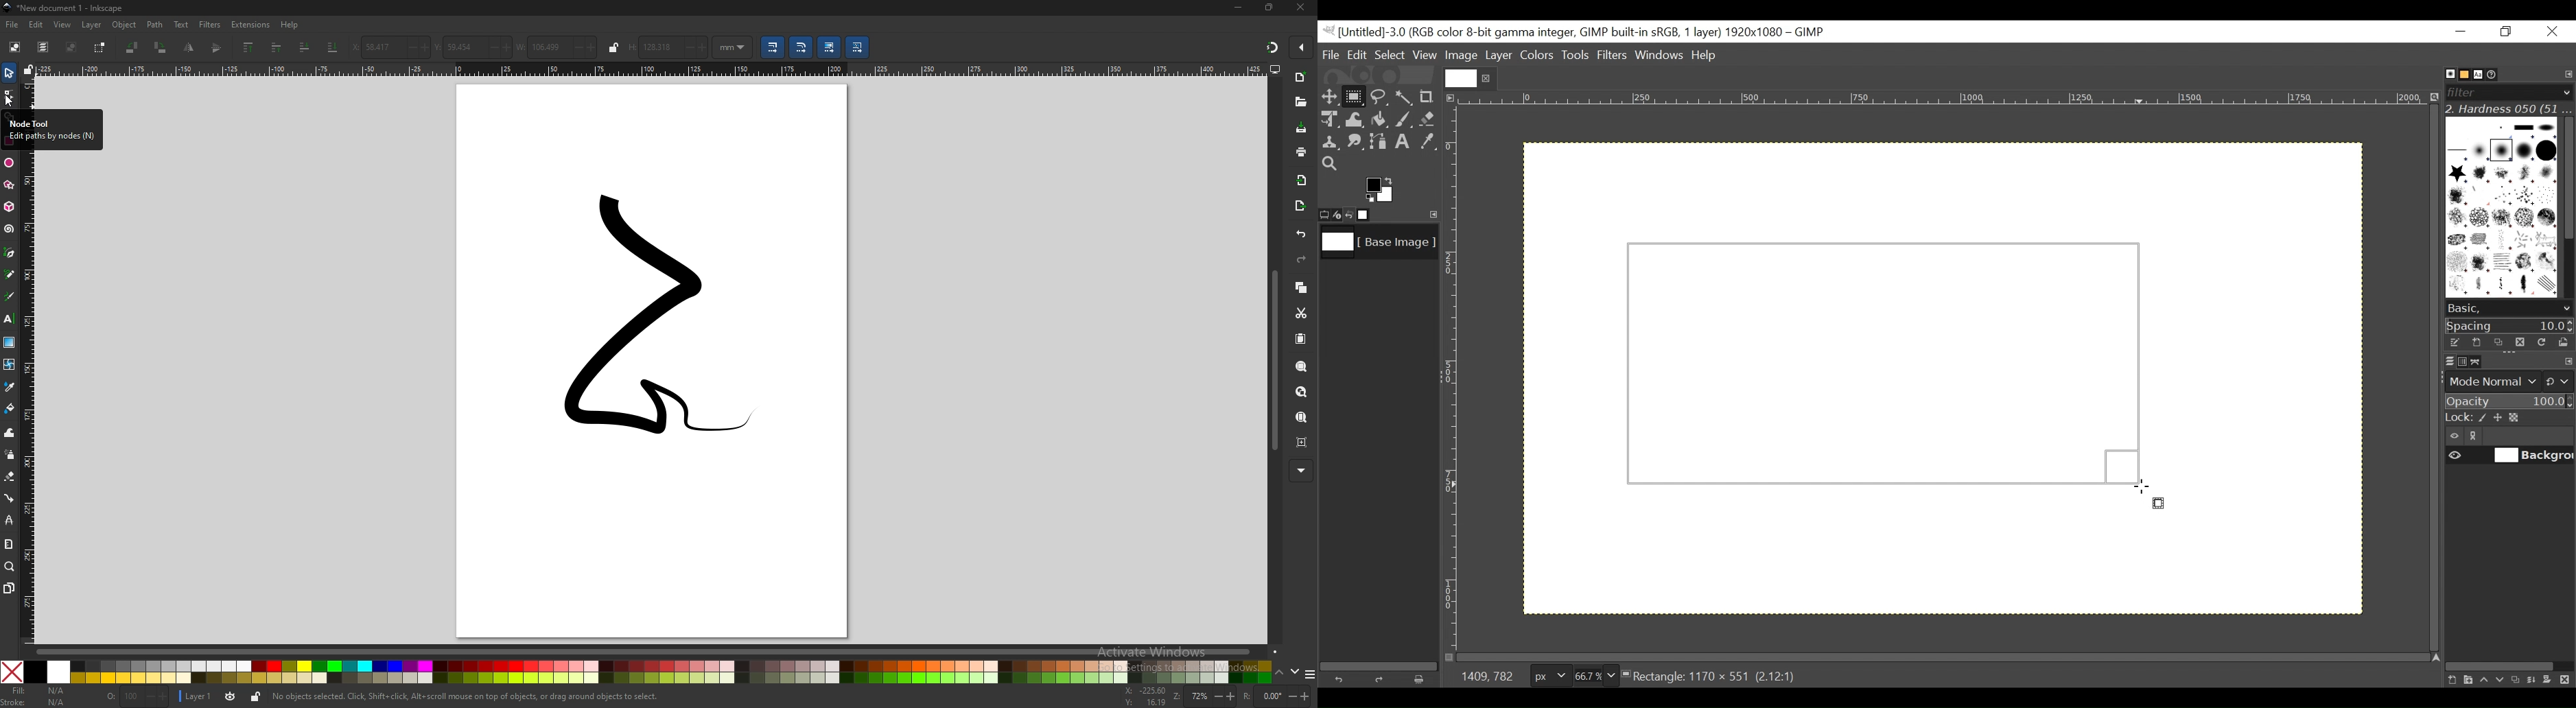 Image resolution: width=2576 pixels, height=728 pixels. Describe the element at coordinates (1660, 56) in the screenshot. I see `Windows` at that location.